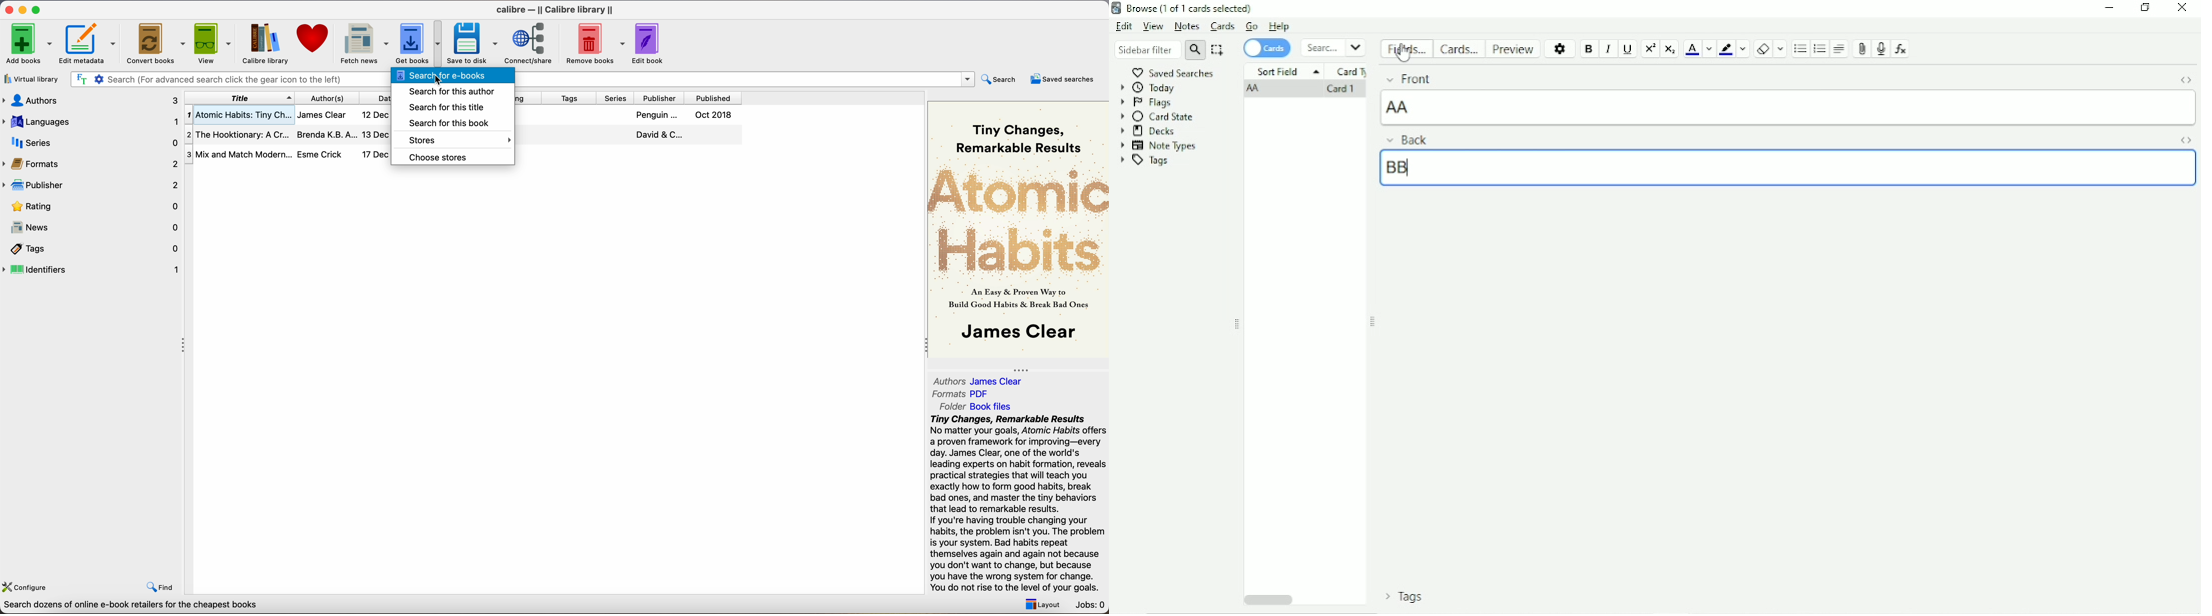 The image size is (2212, 616). I want to click on Options, so click(1561, 48).